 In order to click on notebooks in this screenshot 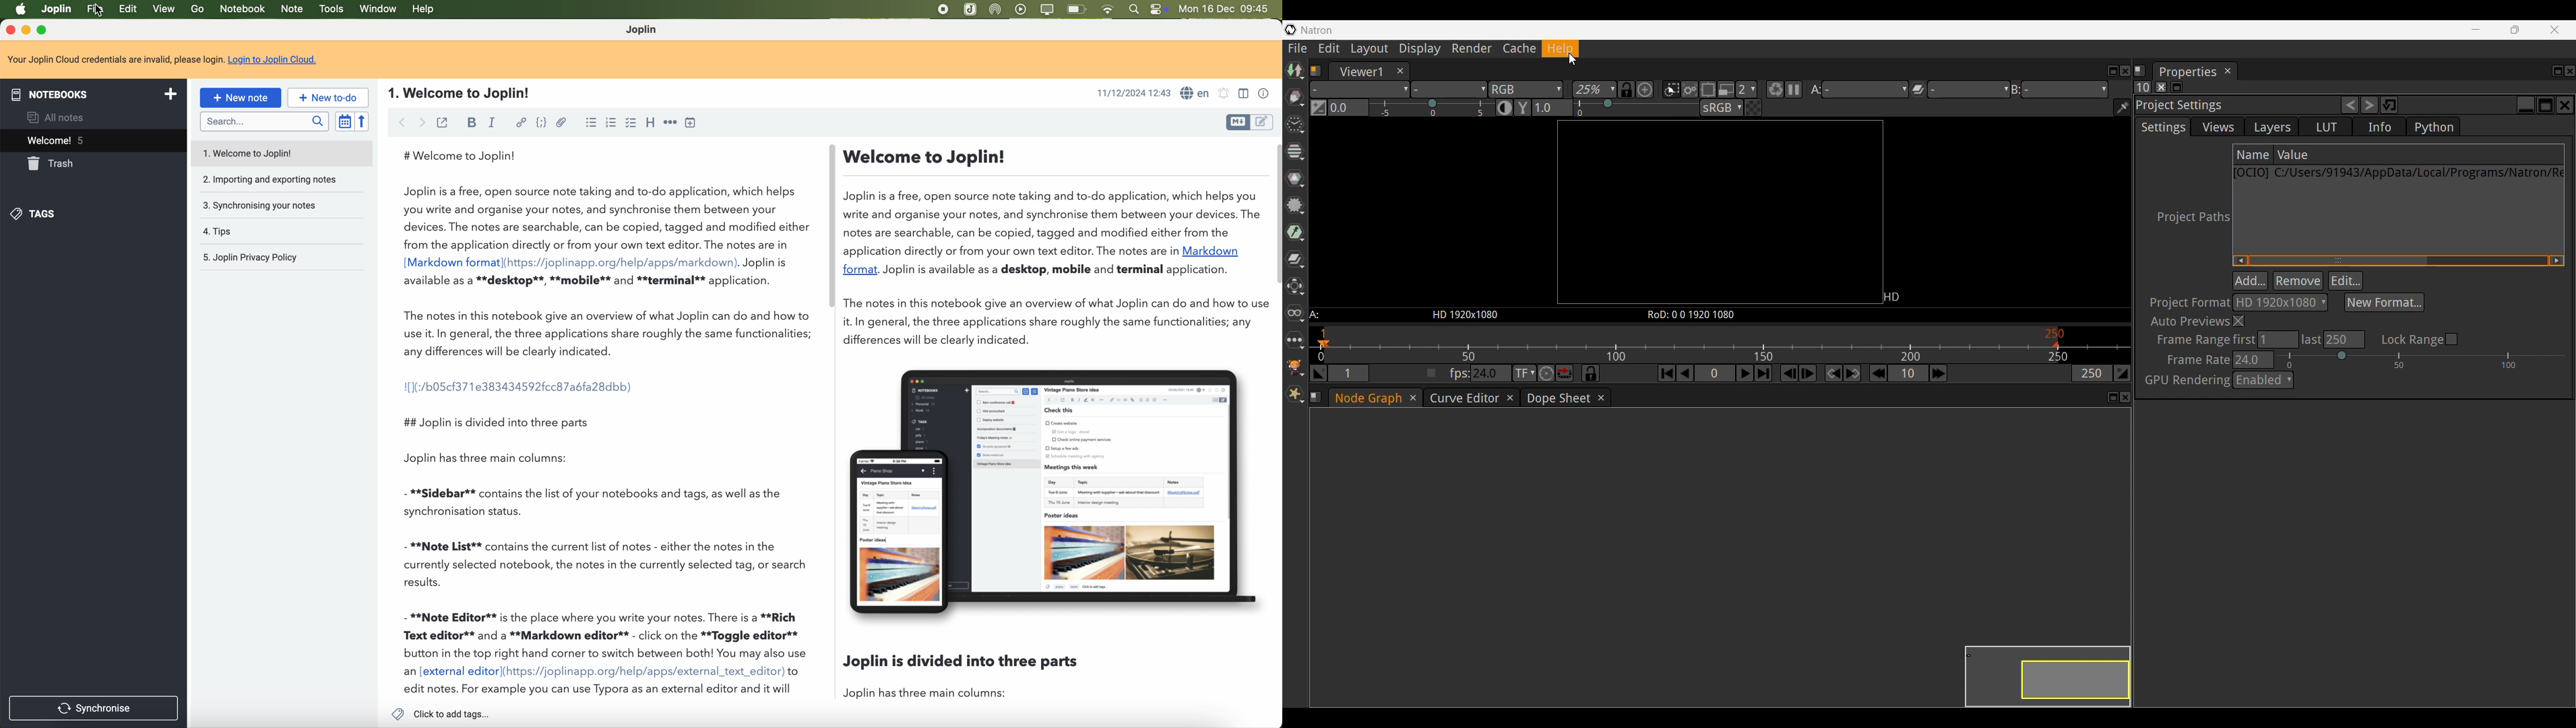, I will do `click(93, 93)`.